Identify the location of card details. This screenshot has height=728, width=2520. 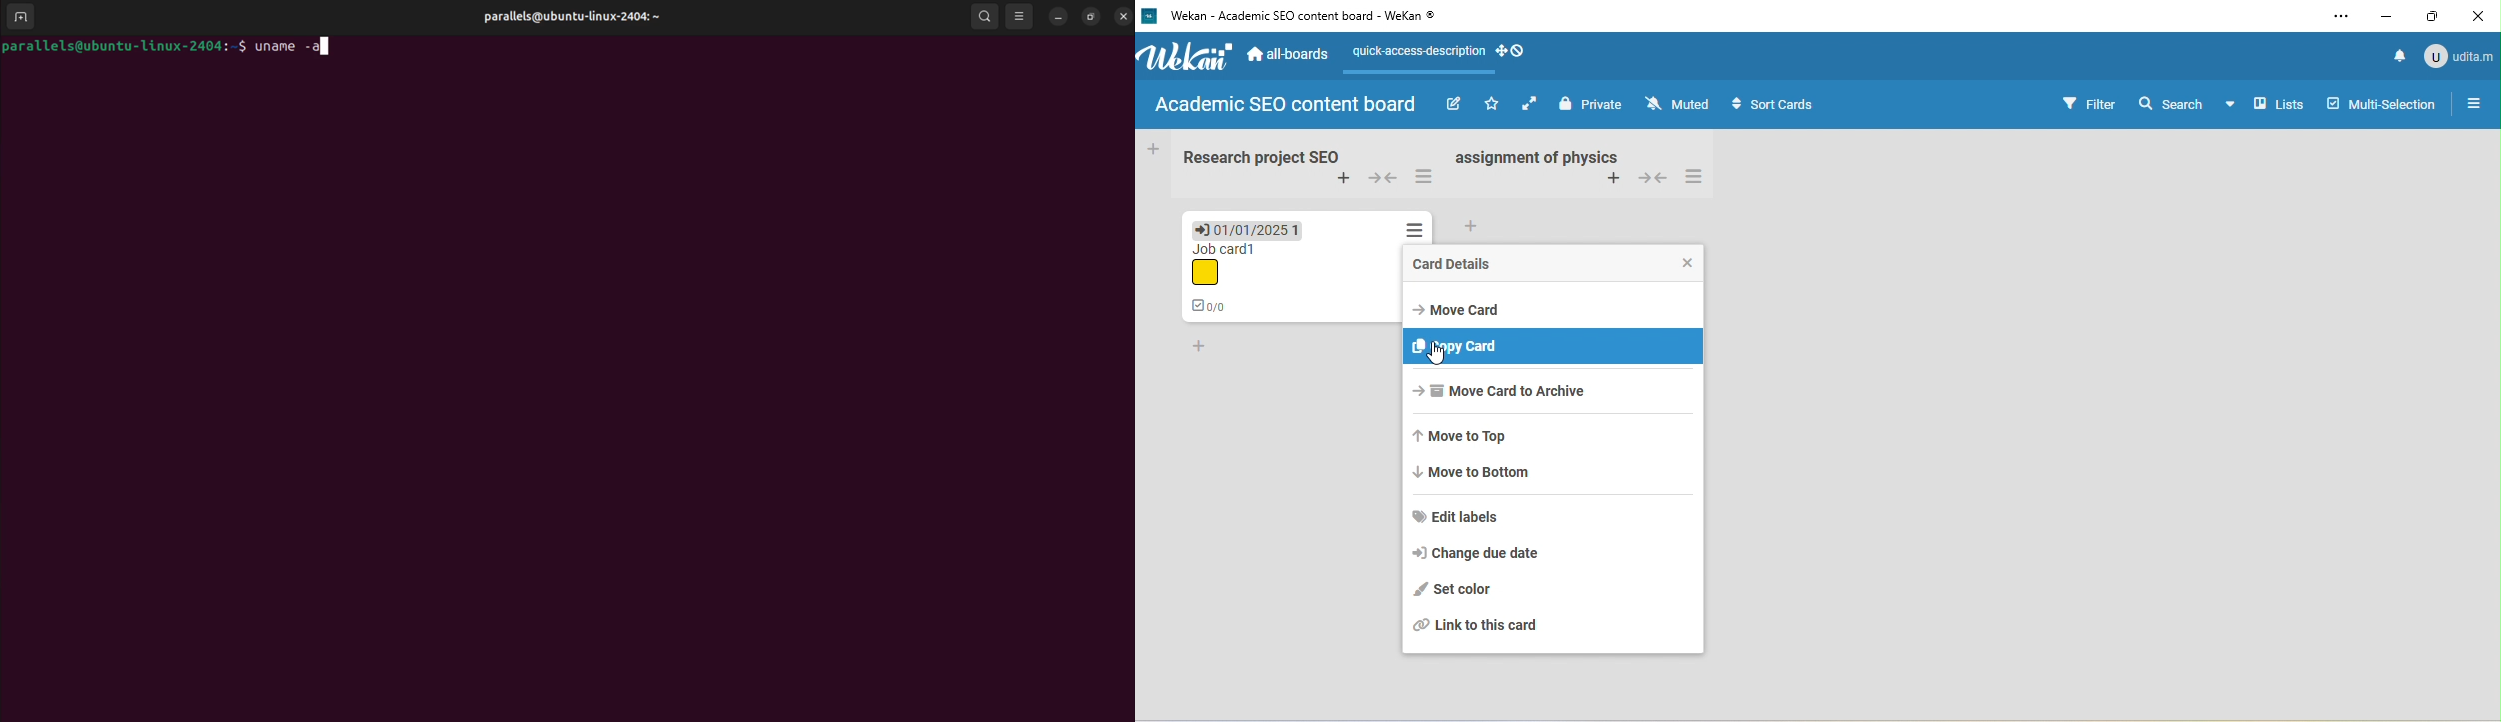
(1458, 262).